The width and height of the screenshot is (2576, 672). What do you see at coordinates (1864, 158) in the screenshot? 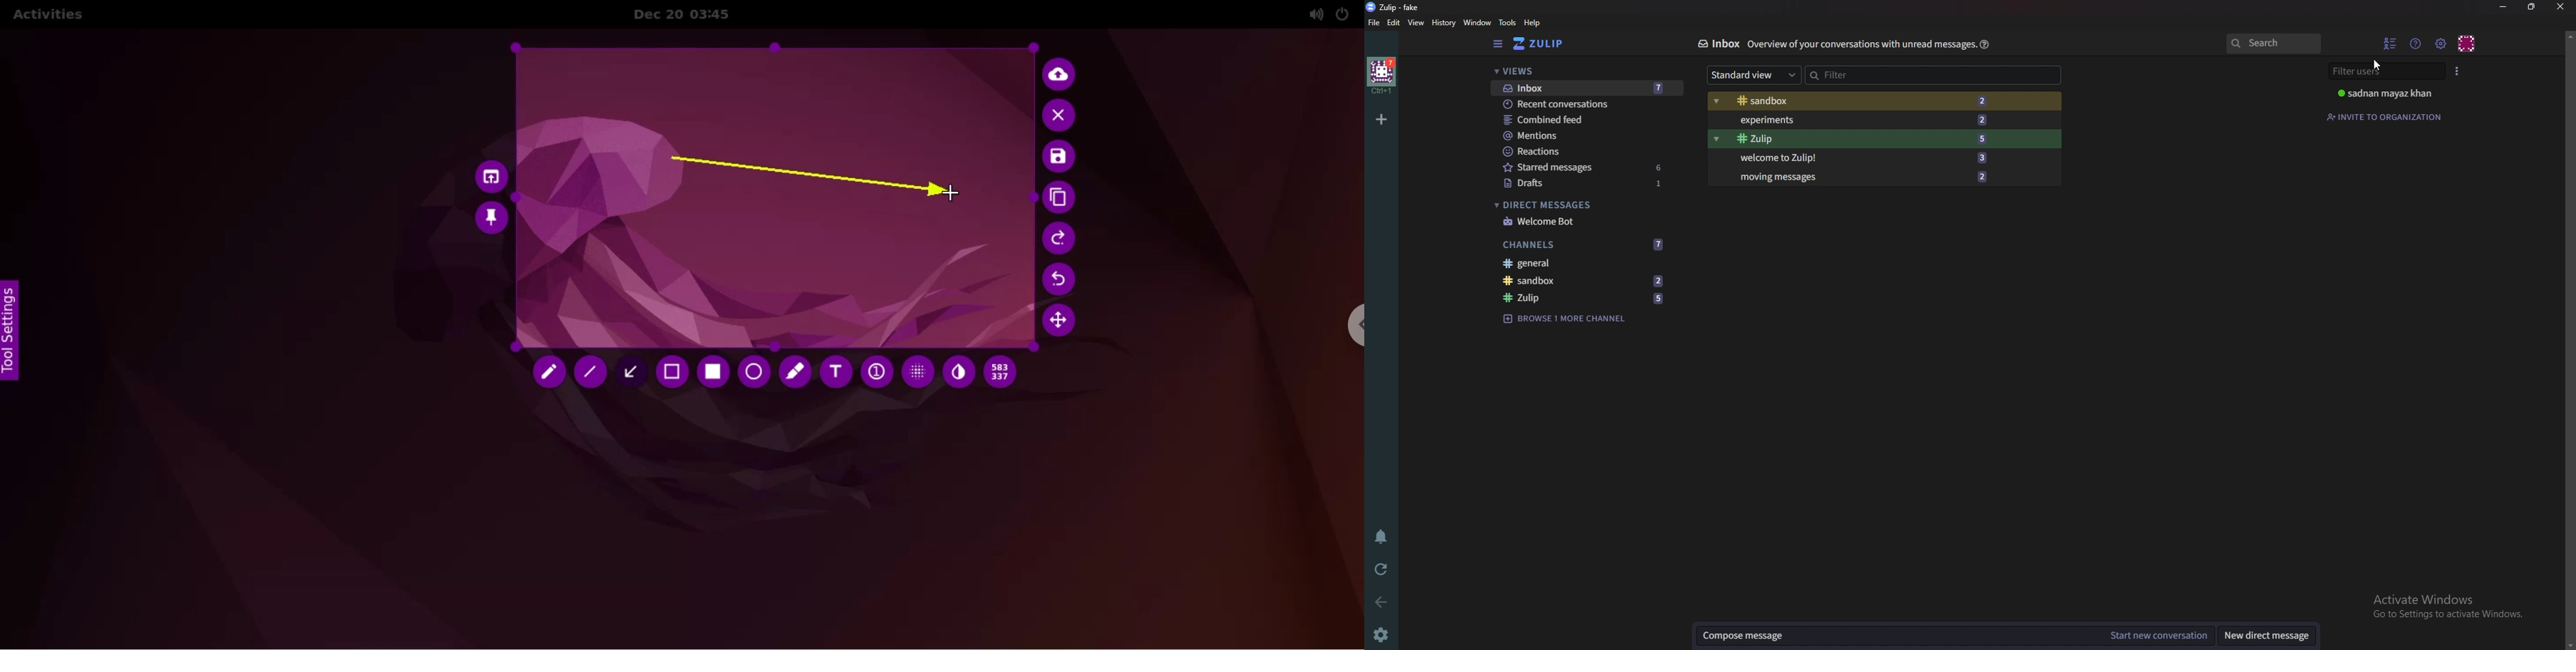
I see `Welcome to zulip` at bounding box center [1864, 158].